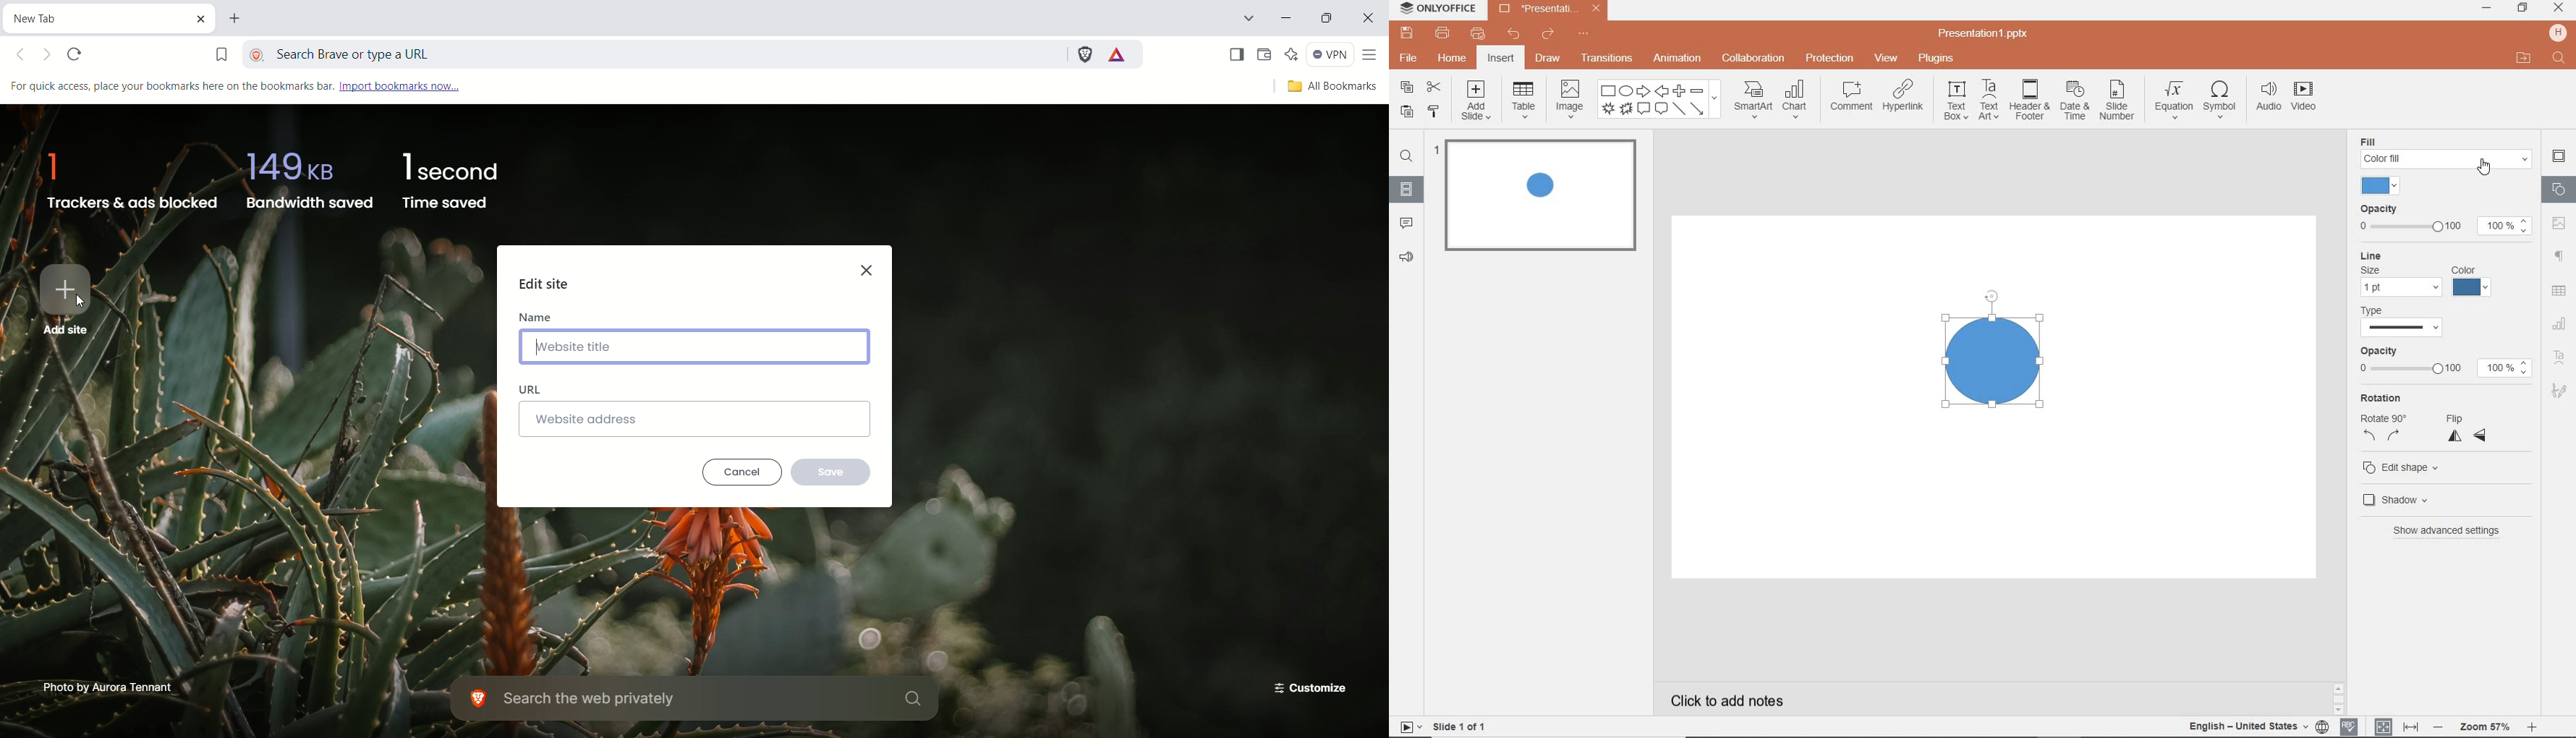  What do you see at coordinates (1548, 9) in the screenshot?
I see `file name` at bounding box center [1548, 9].